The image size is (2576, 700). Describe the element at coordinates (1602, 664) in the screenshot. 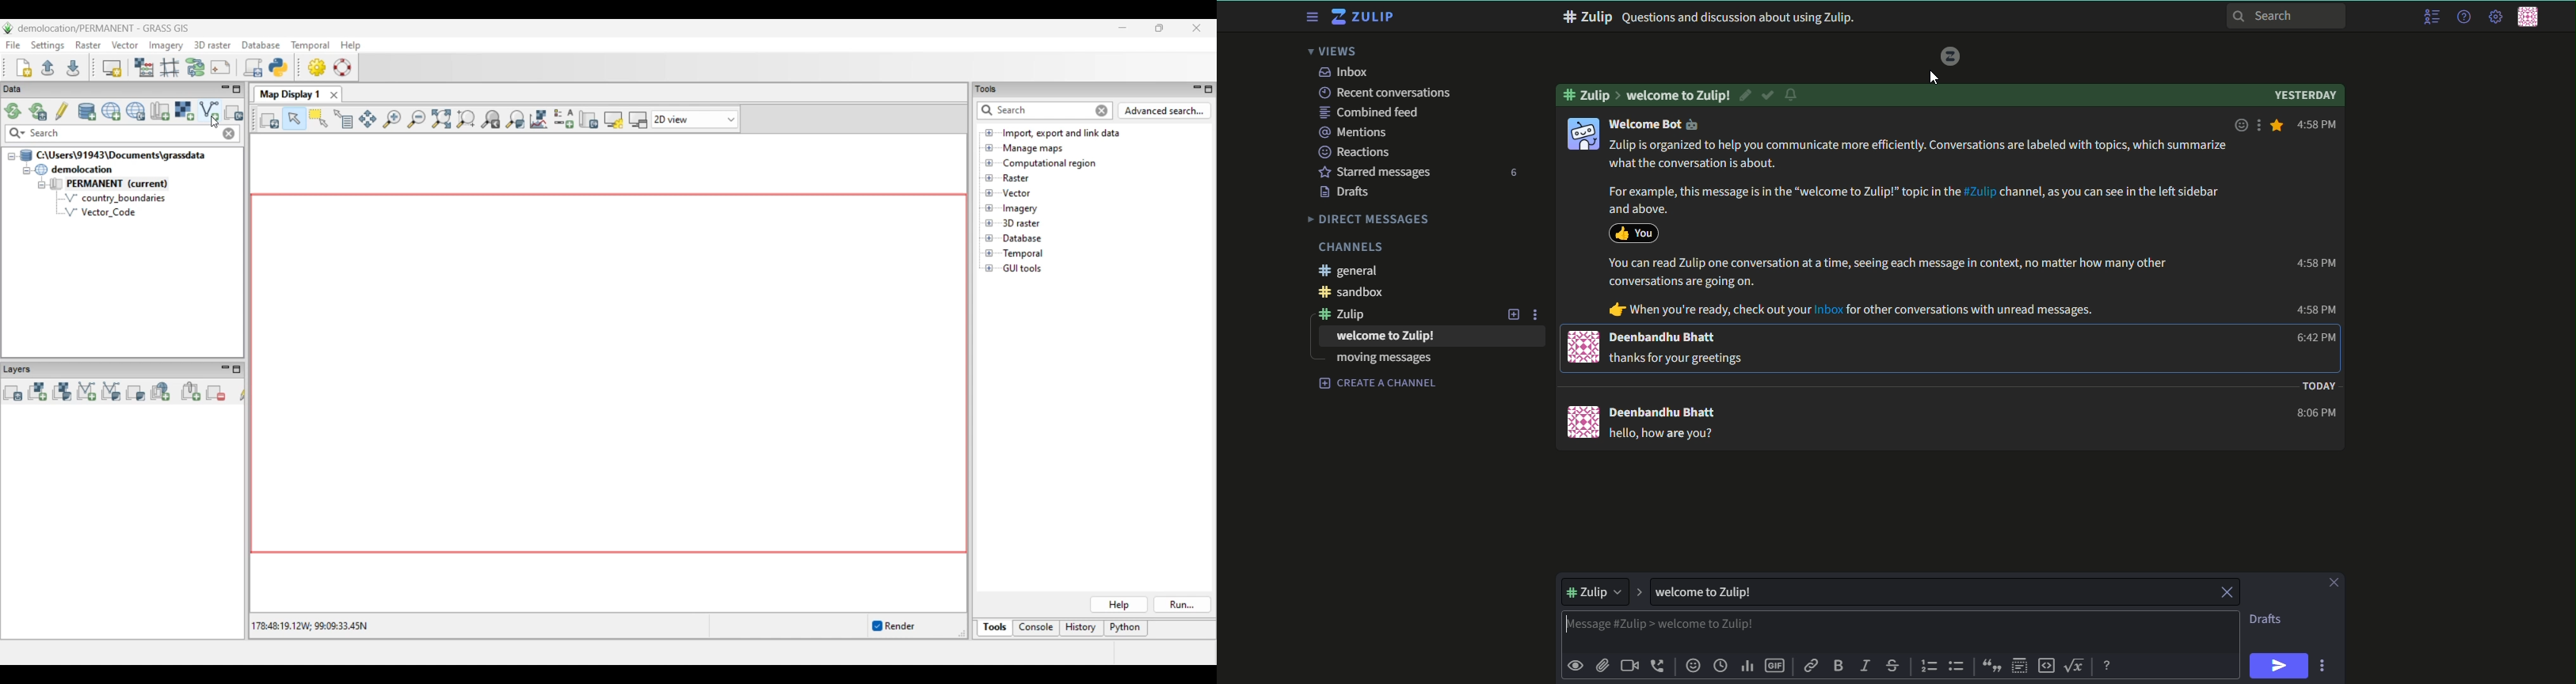

I see `upload files` at that location.